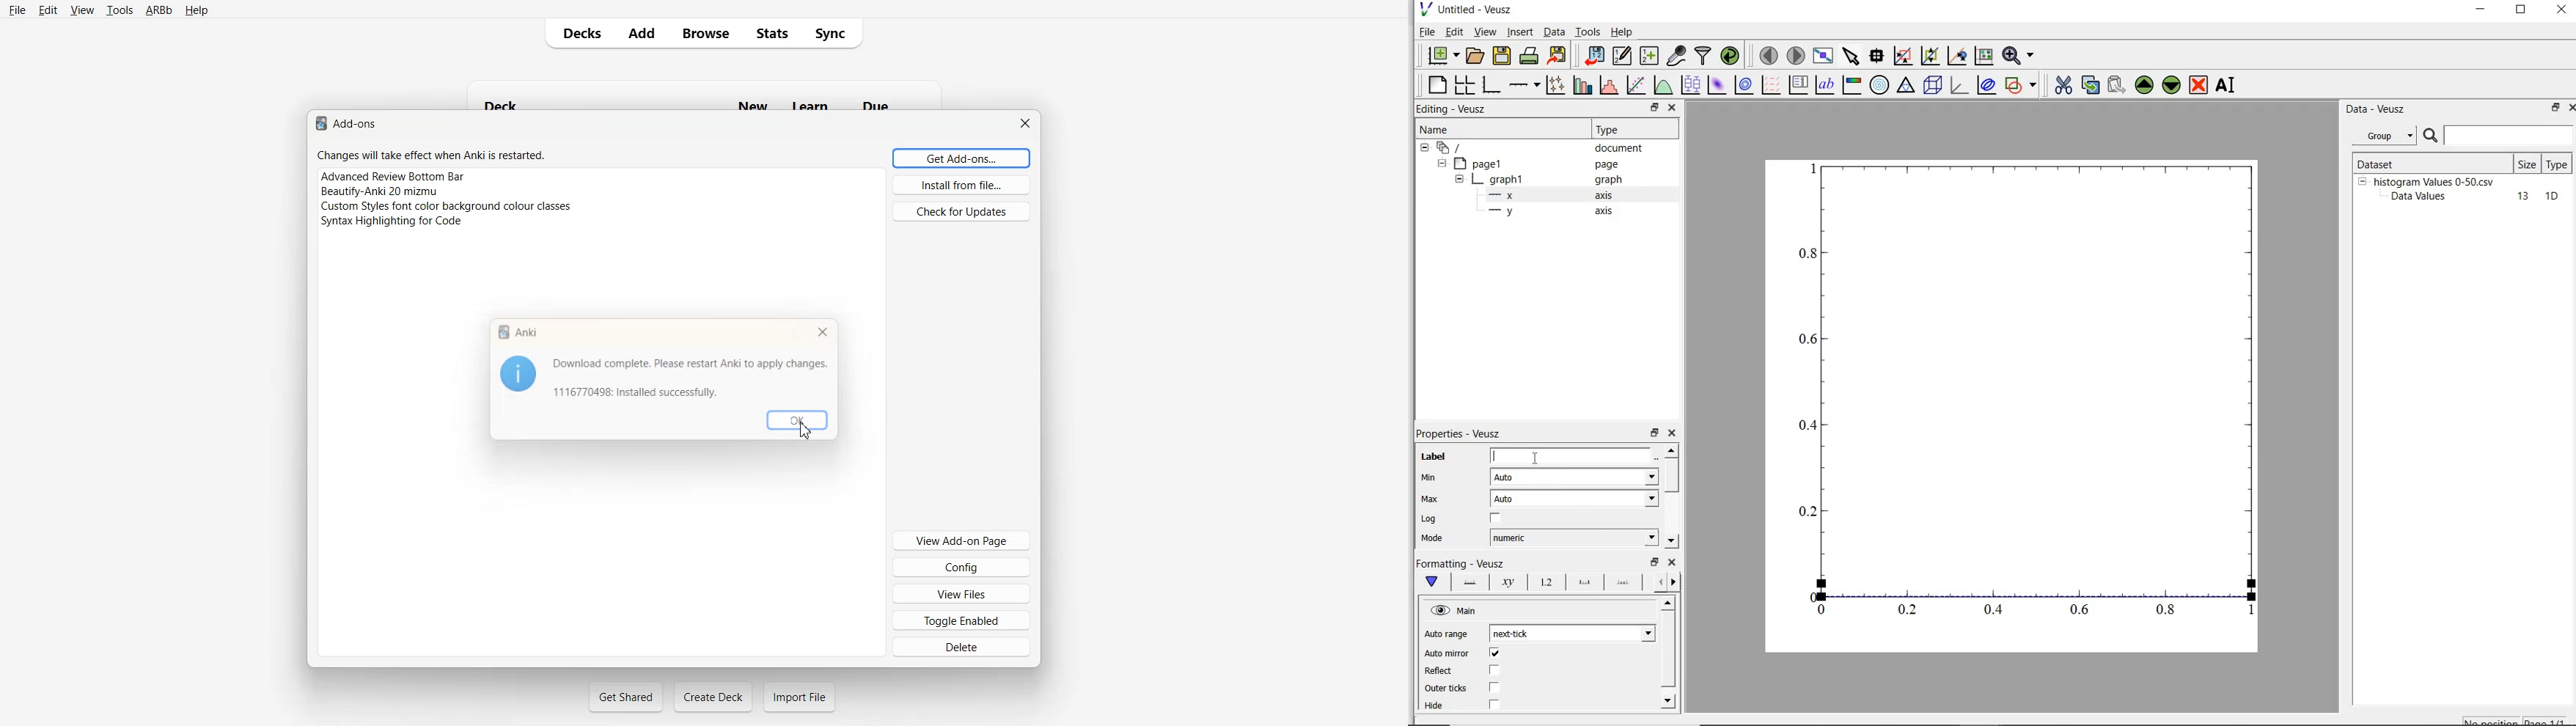 Image resolution: width=2576 pixels, height=728 pixels. I want to click on Syntax Highlight for code, so click(601, 223).